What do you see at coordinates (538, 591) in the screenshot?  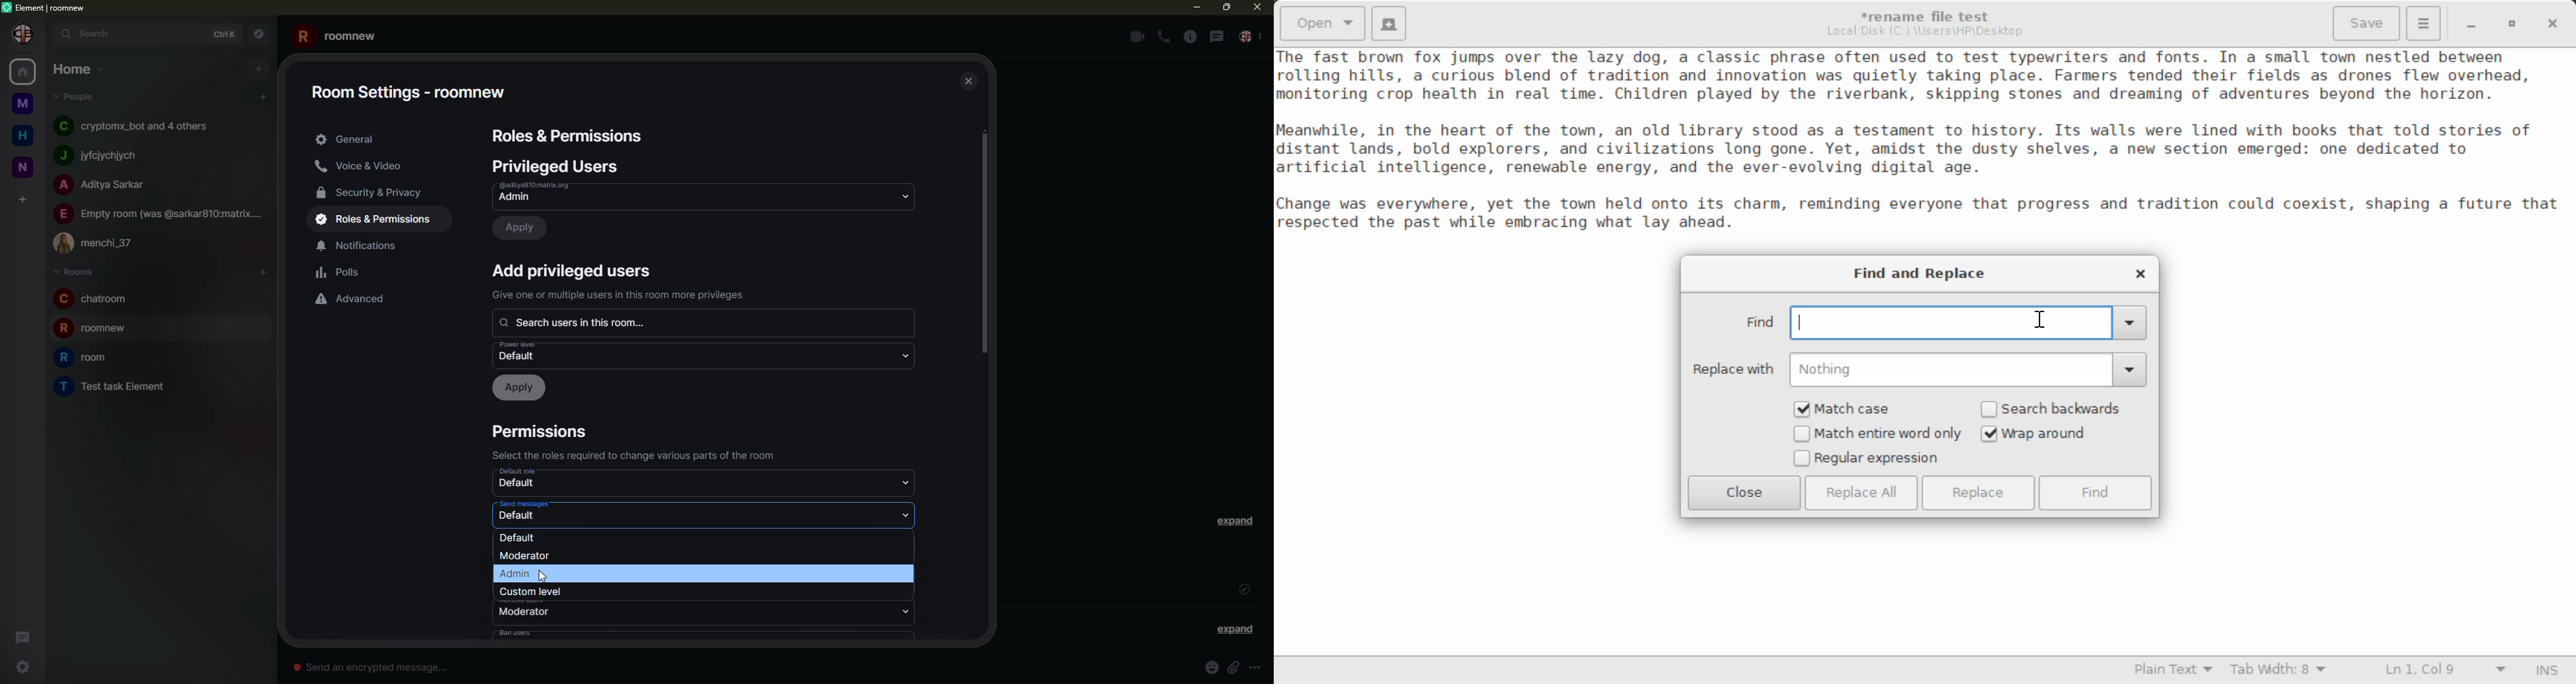 I see `custom` at bounding box center [538, 591].